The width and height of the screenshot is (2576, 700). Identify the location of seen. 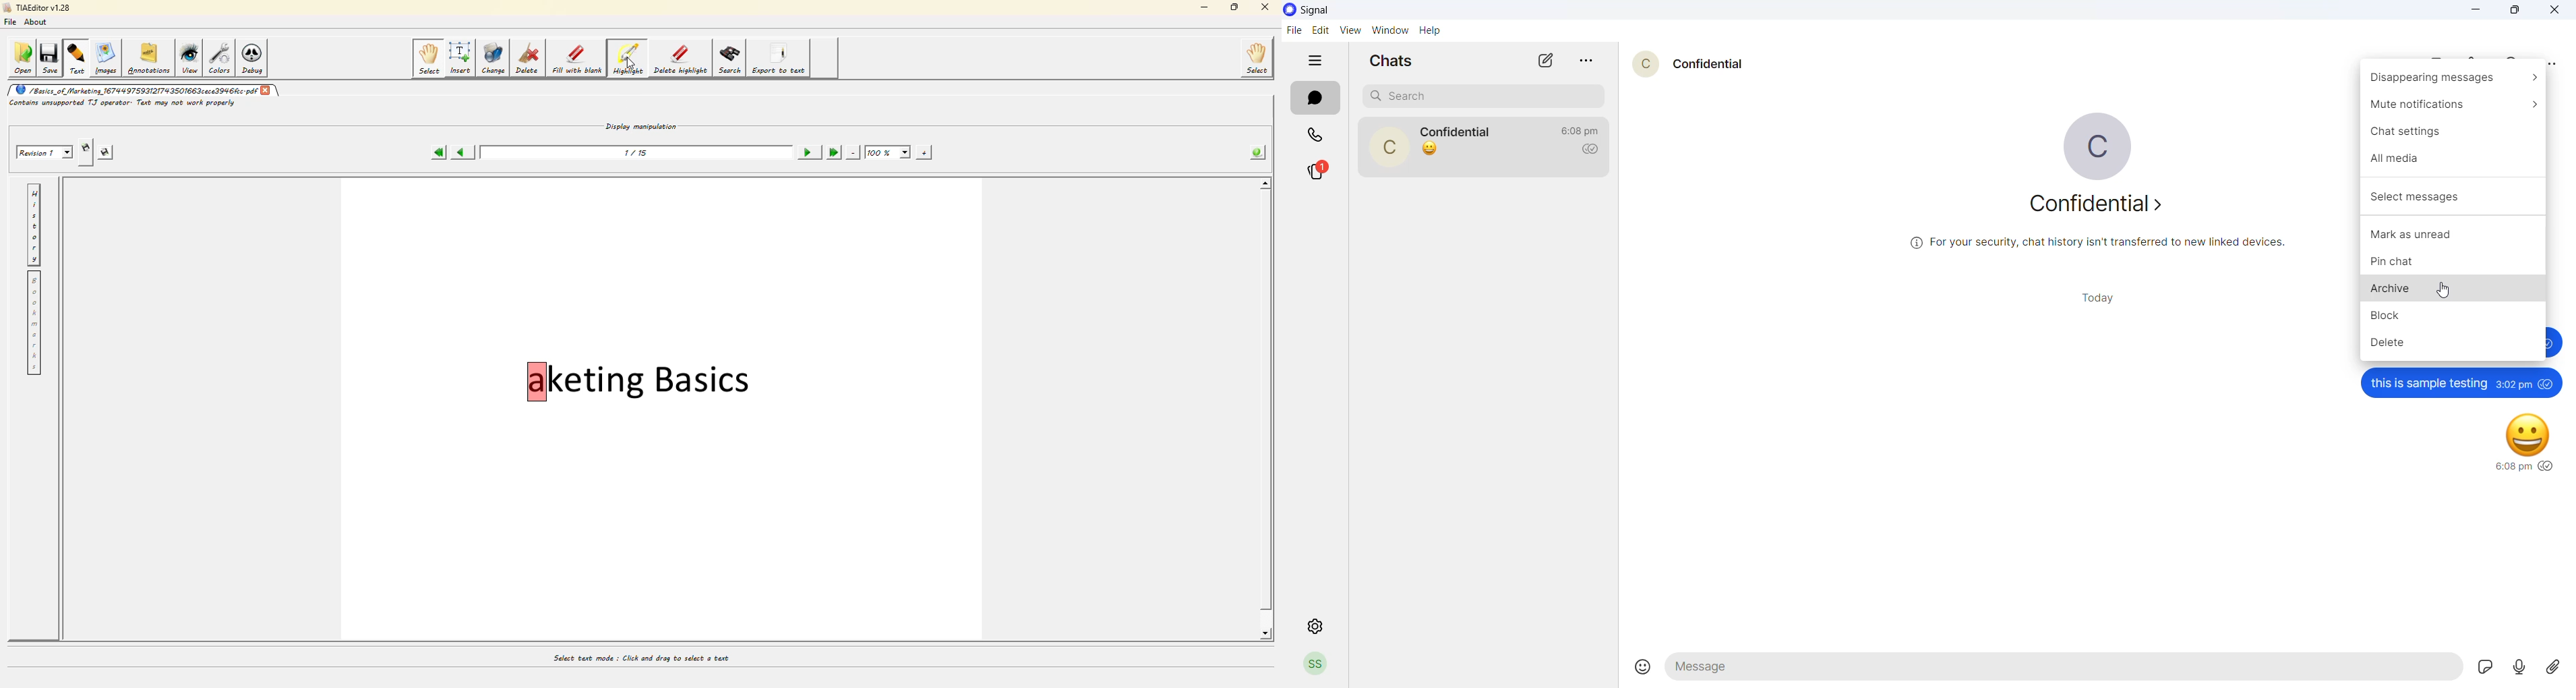
(2546, 384).